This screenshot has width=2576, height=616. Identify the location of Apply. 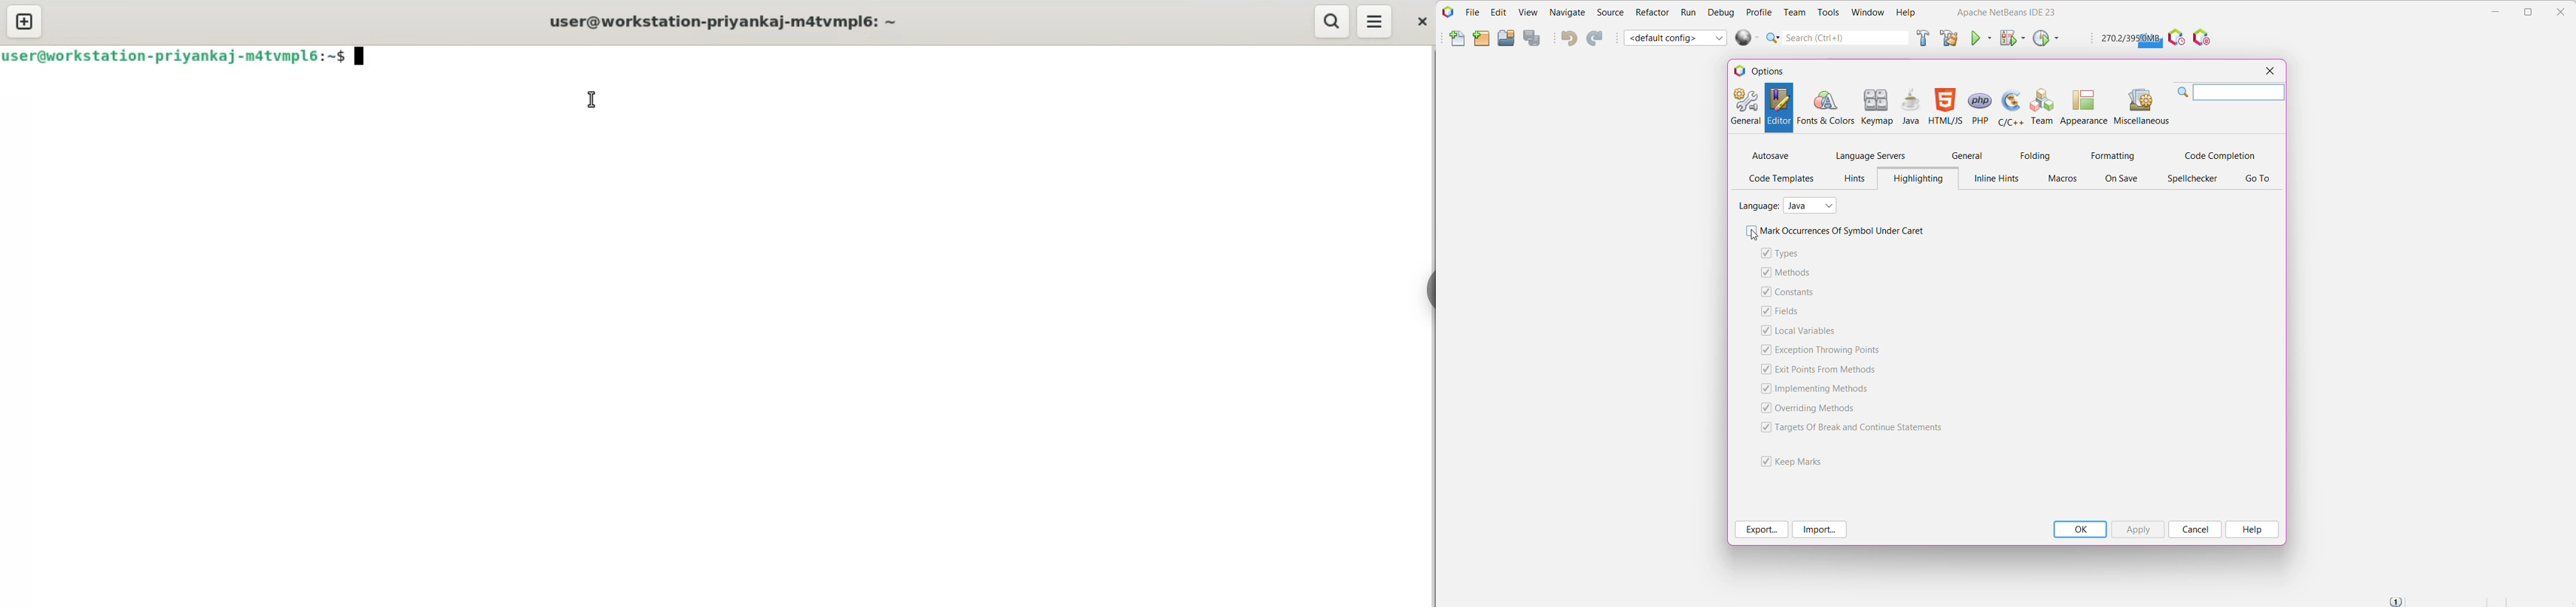
(2139, 529).